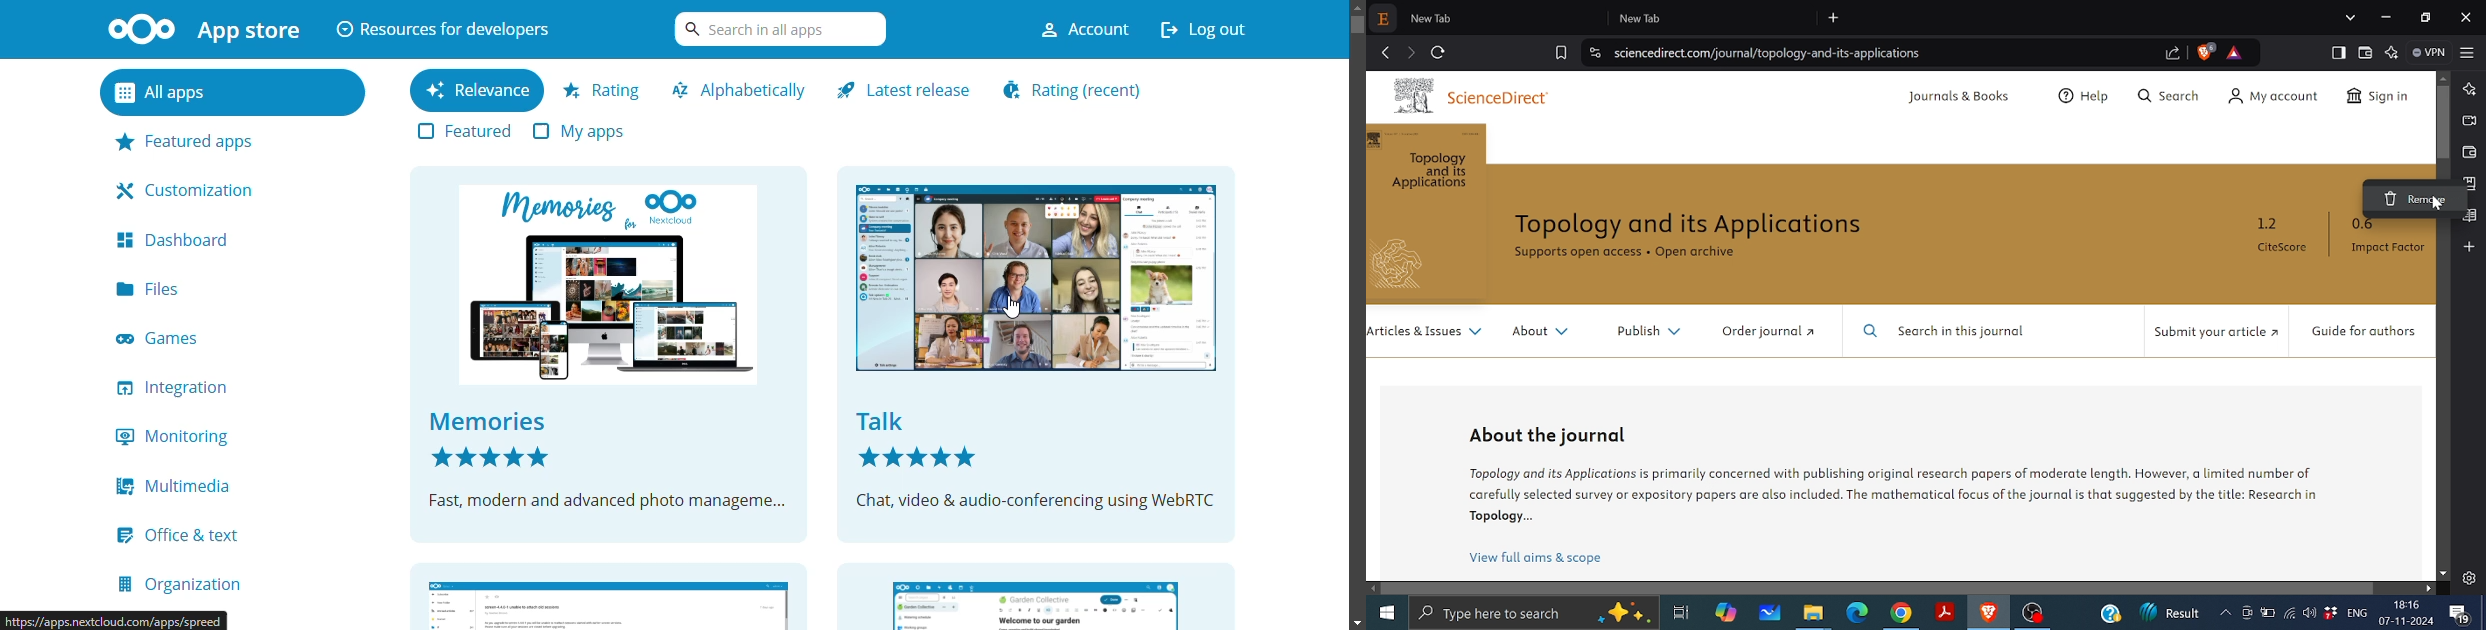  I want to click on app interface, so click(611, 354).